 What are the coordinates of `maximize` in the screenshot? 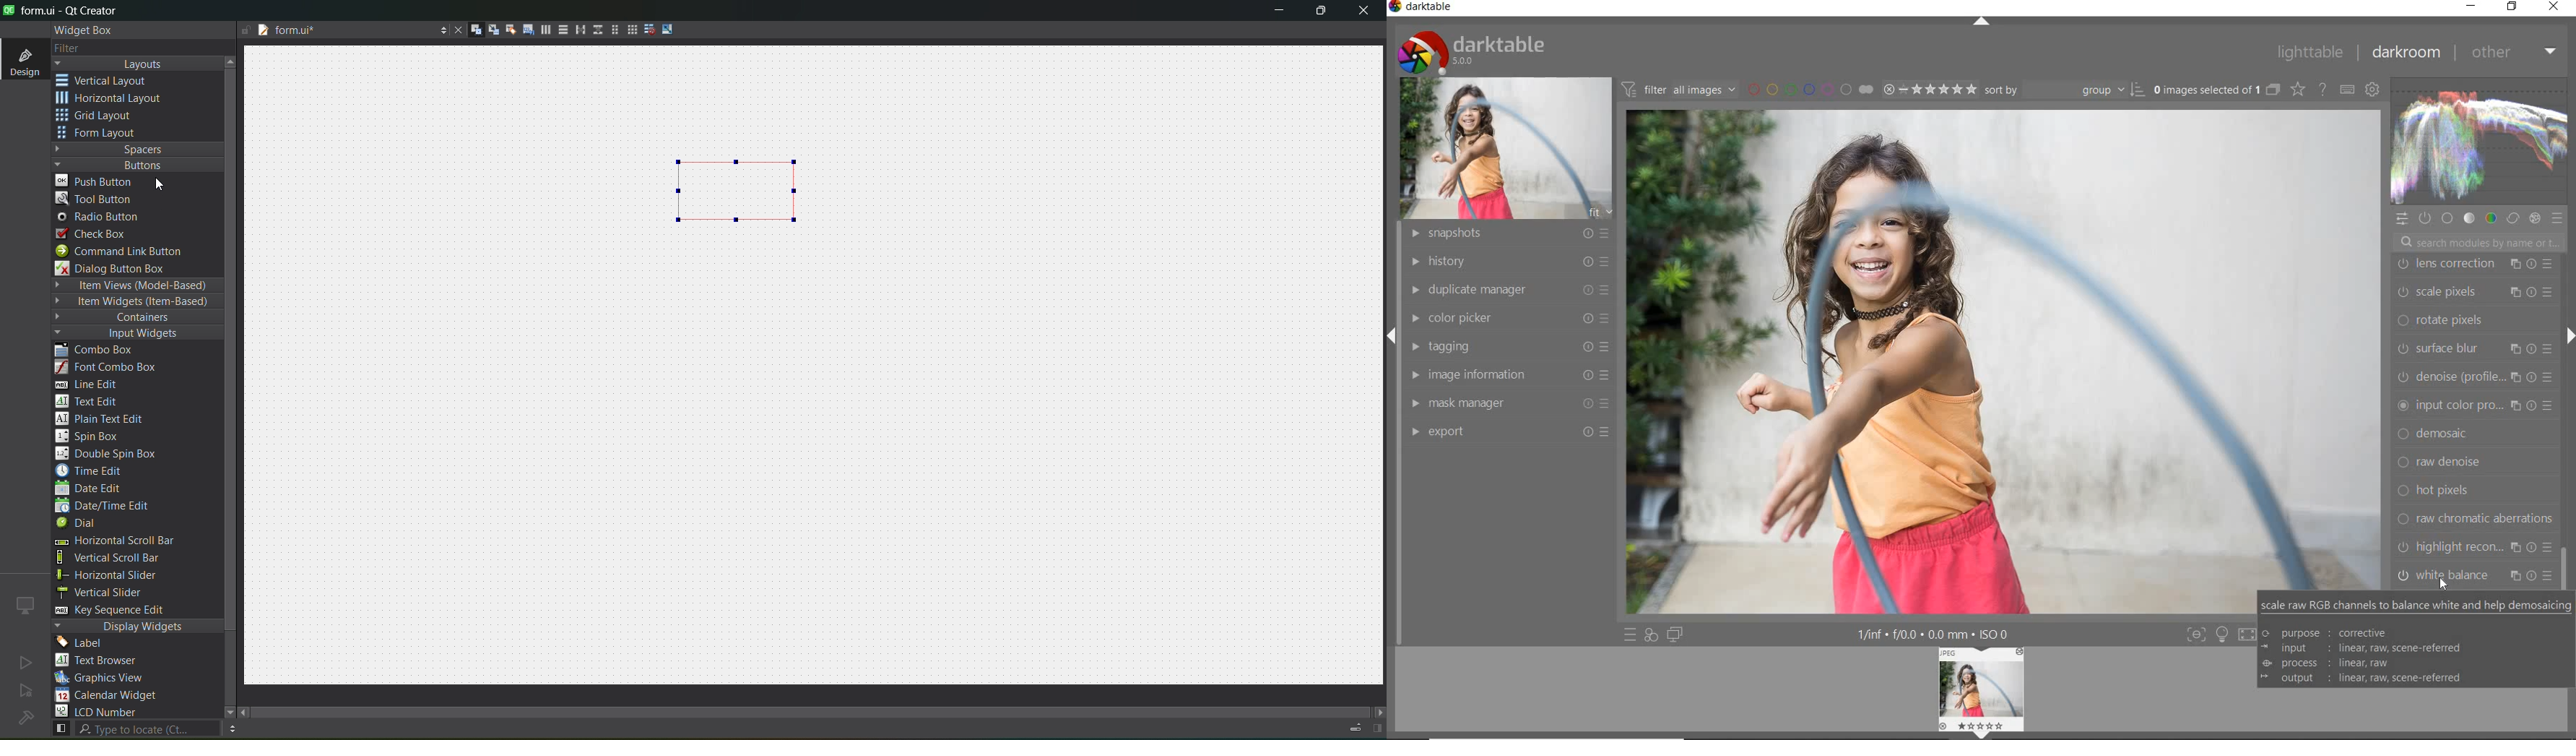 It's located at (1322, 13).